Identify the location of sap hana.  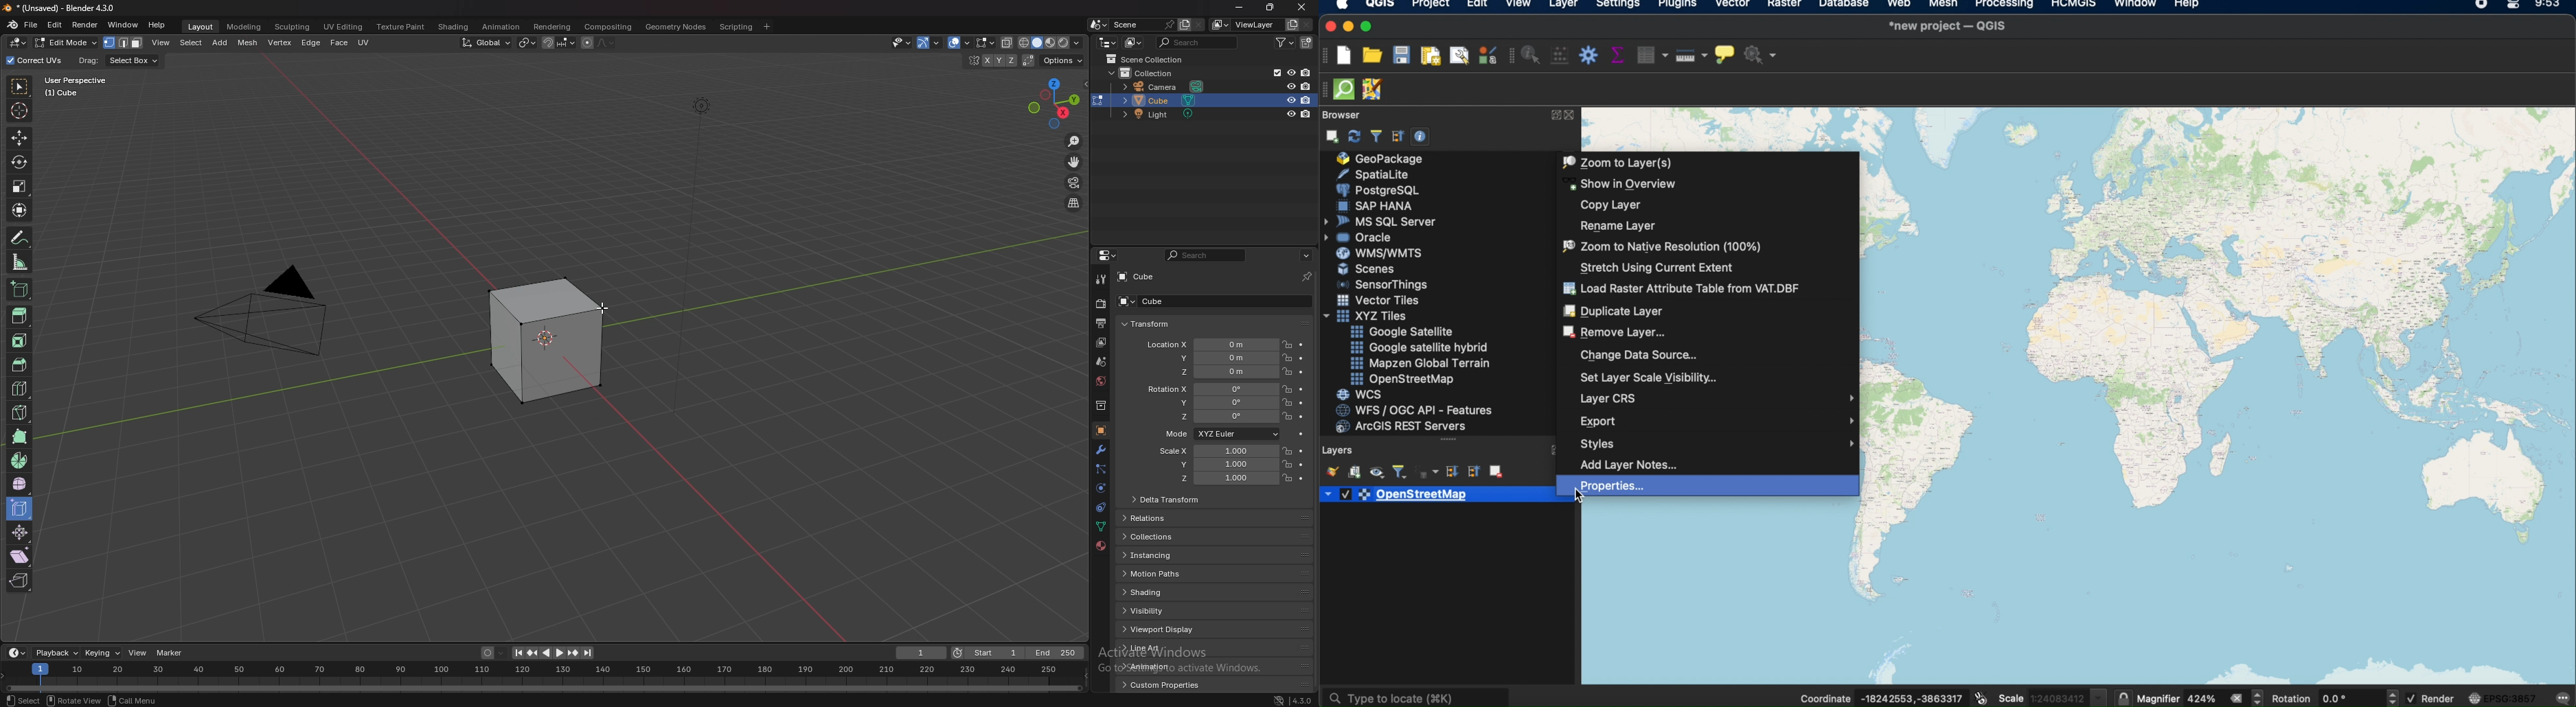
(1378, 206).